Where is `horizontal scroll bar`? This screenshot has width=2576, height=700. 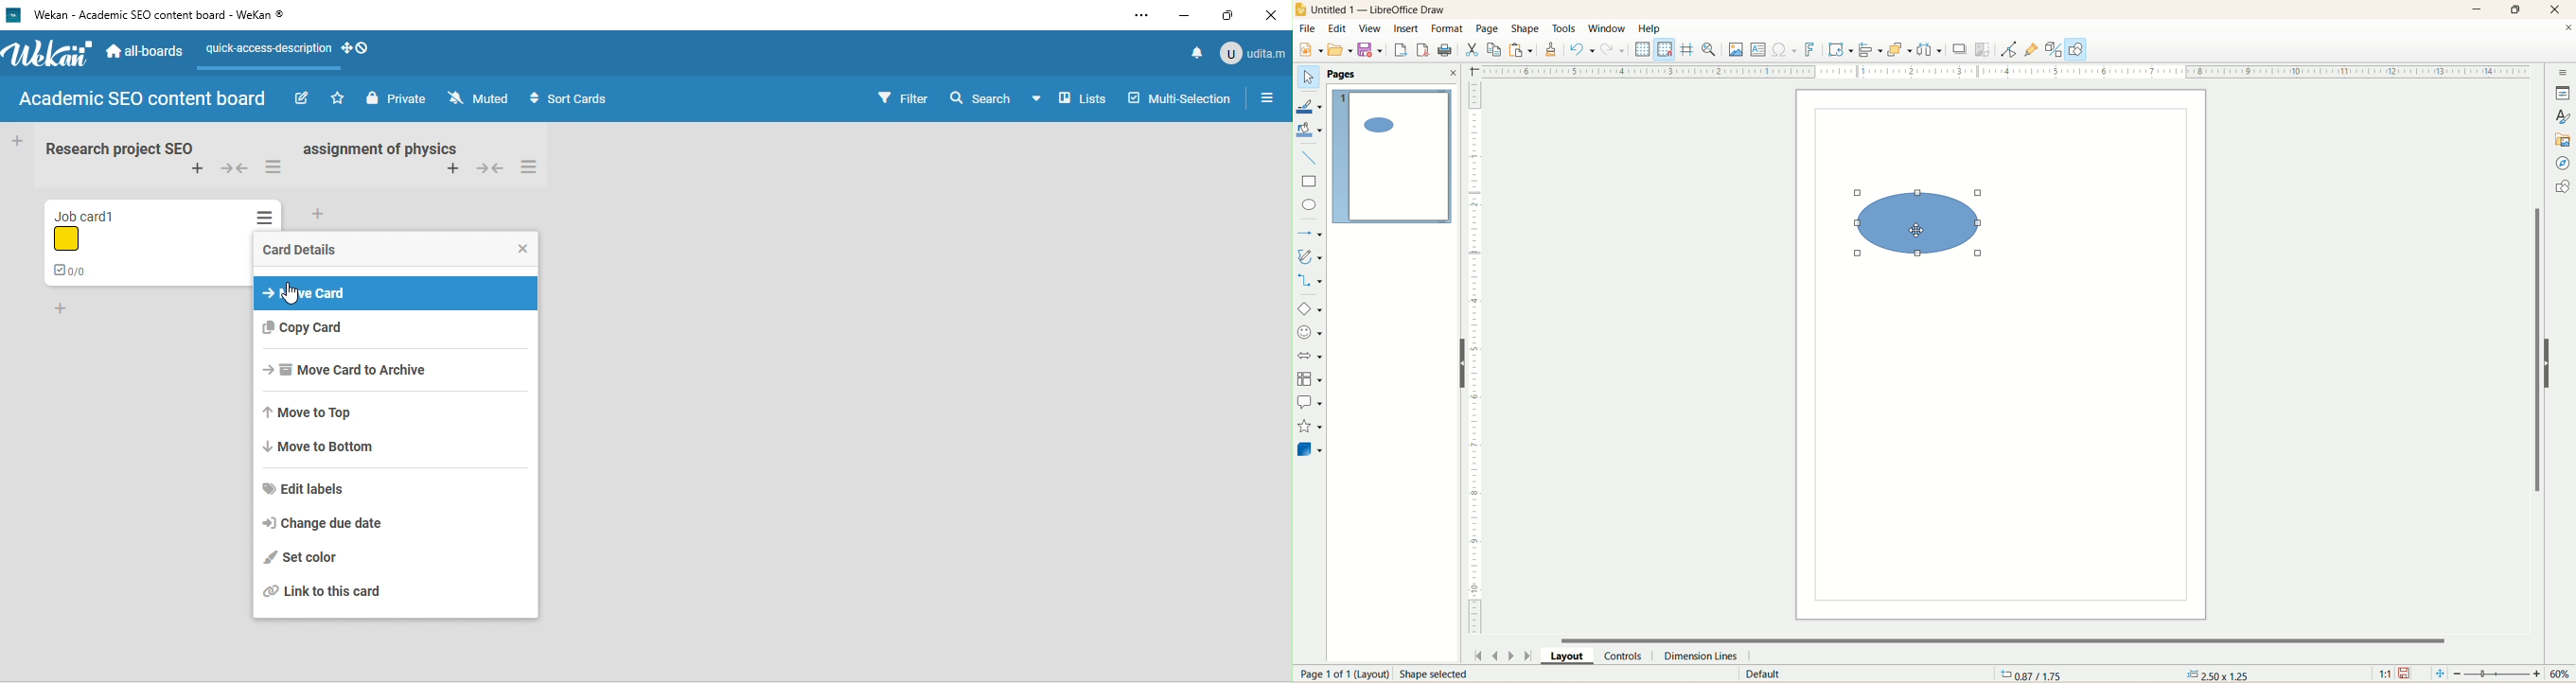 horizontal scroll bar is located at coordinates (2009, 638).